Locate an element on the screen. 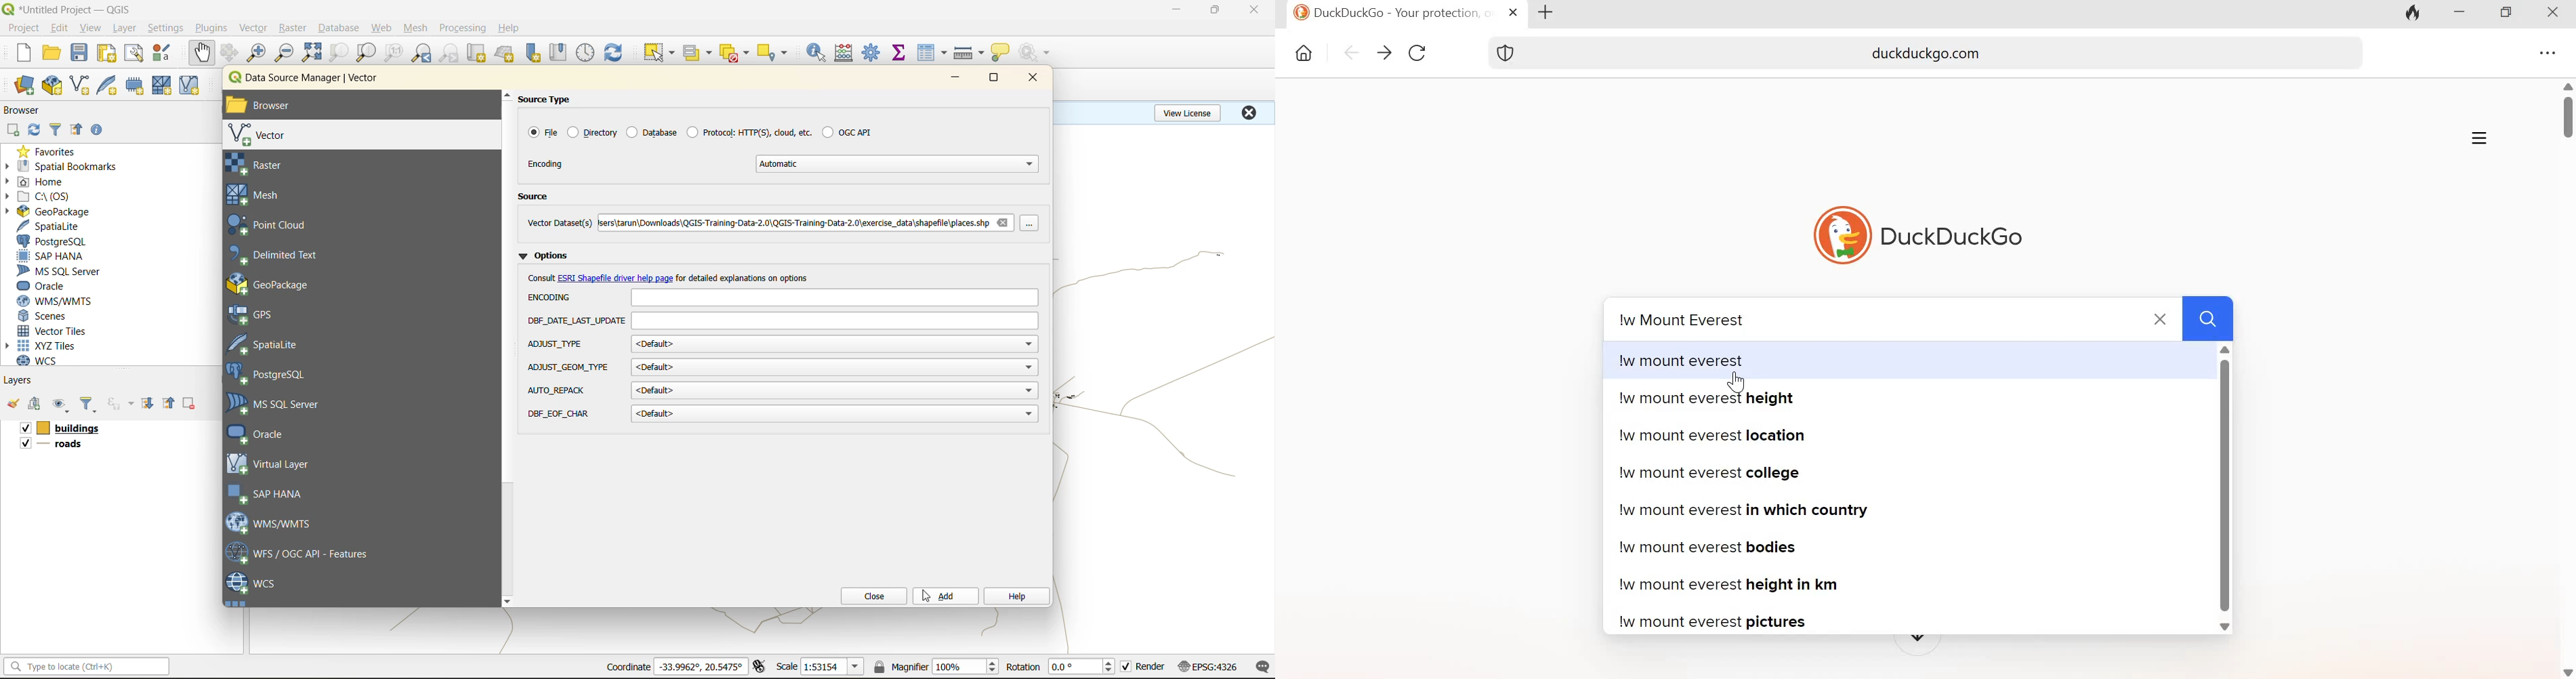 The width and height of the screenshot is (2576, 700). expand all is located at coordinates (147, 403).